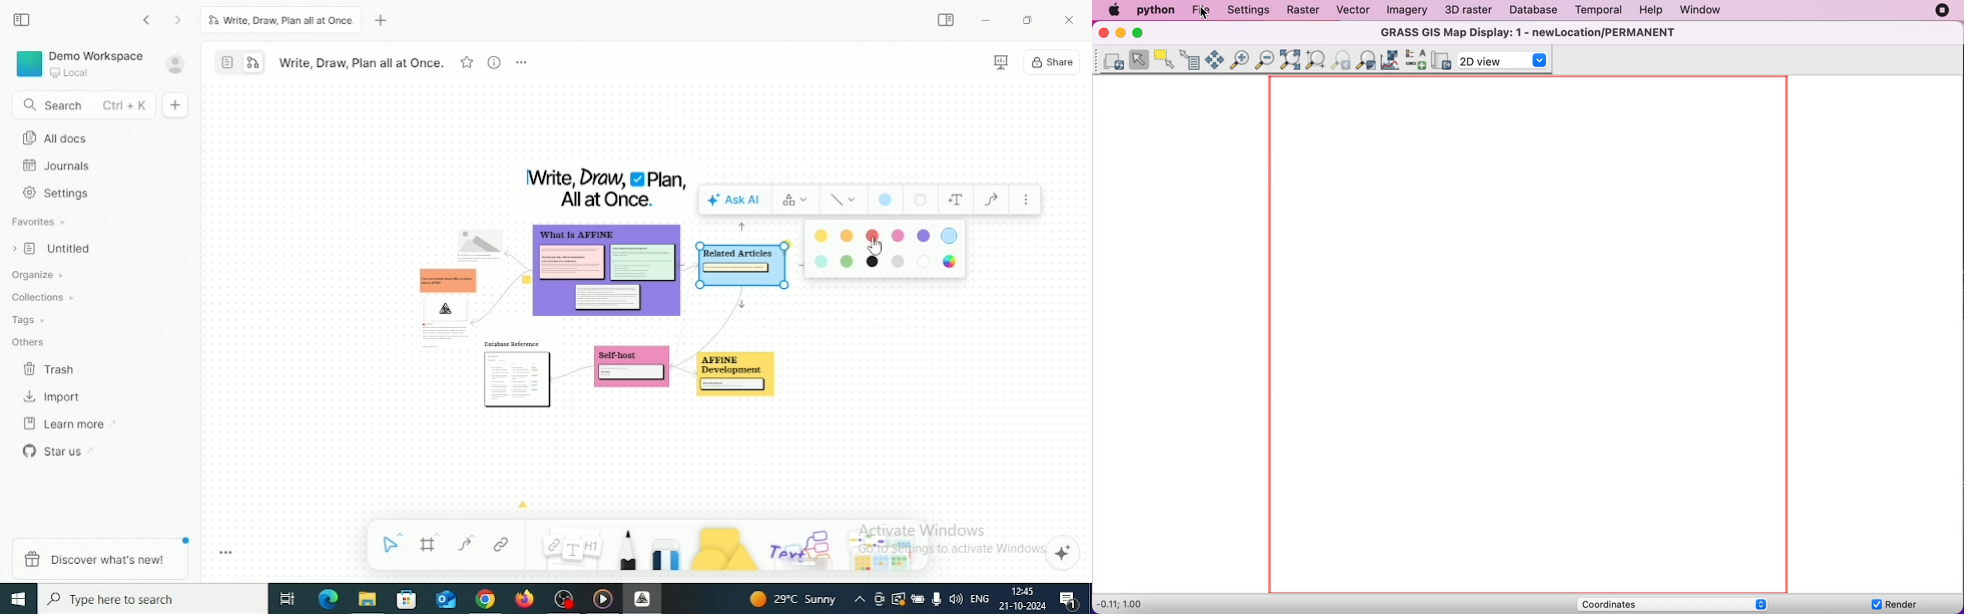  I want to click on database, so click(1536, 11).